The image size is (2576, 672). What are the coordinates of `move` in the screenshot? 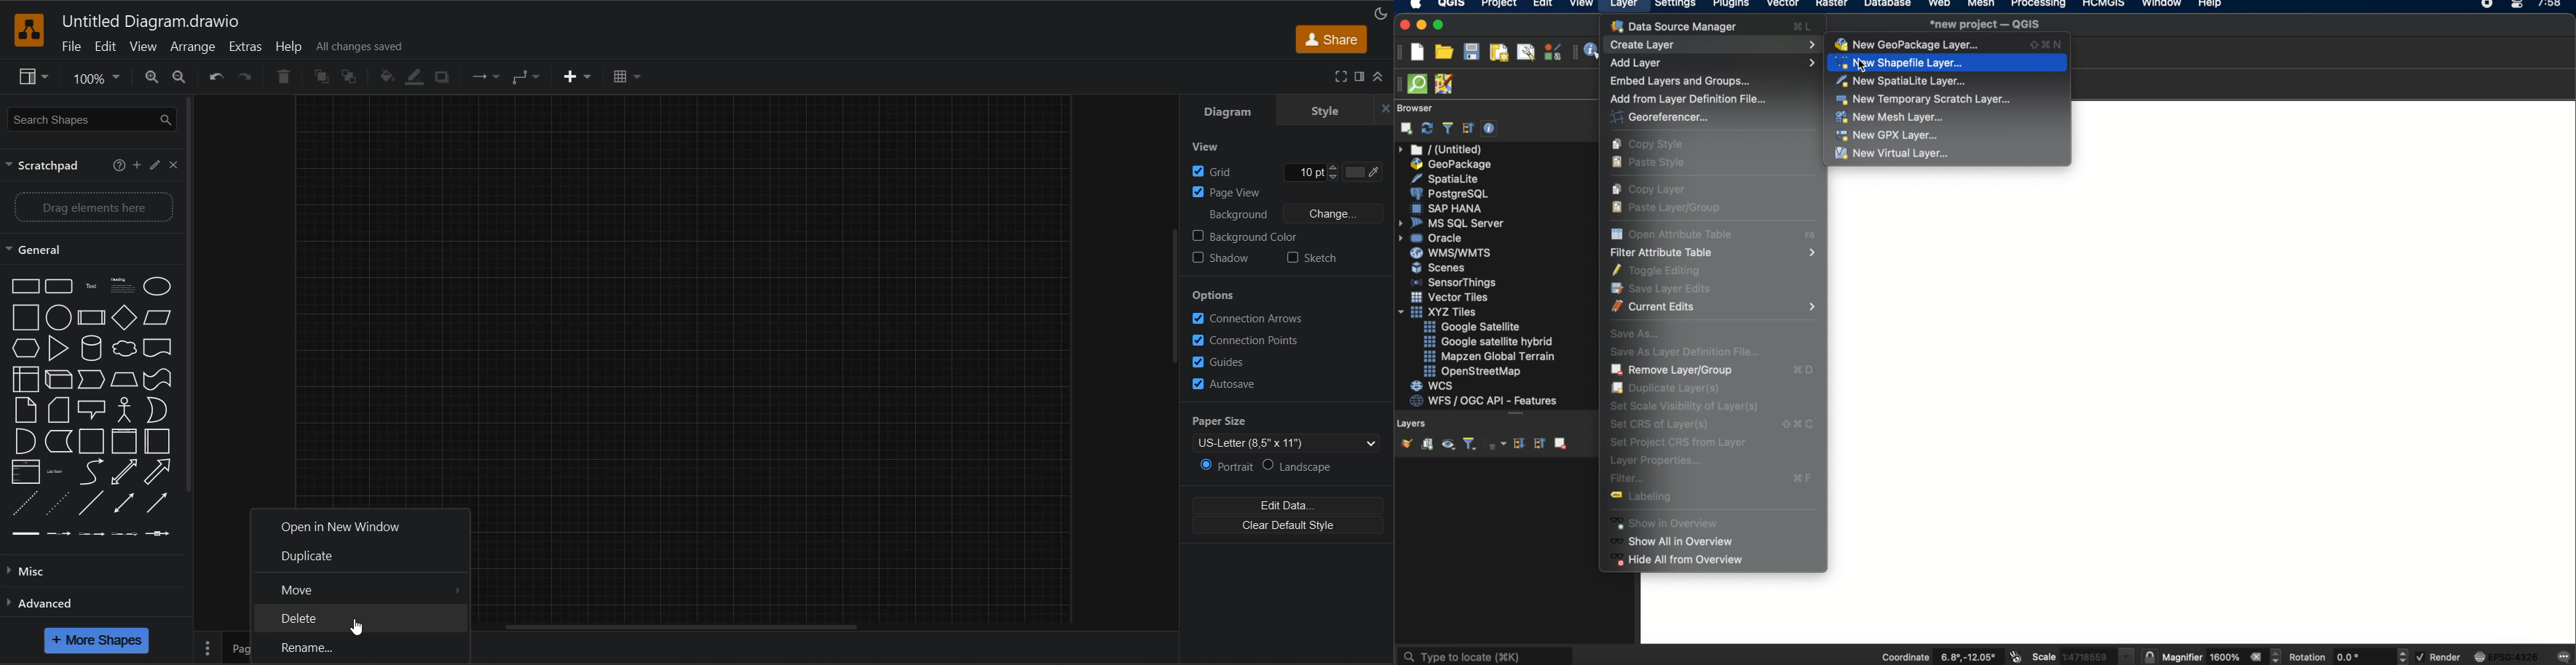 It's located at (300, 590).